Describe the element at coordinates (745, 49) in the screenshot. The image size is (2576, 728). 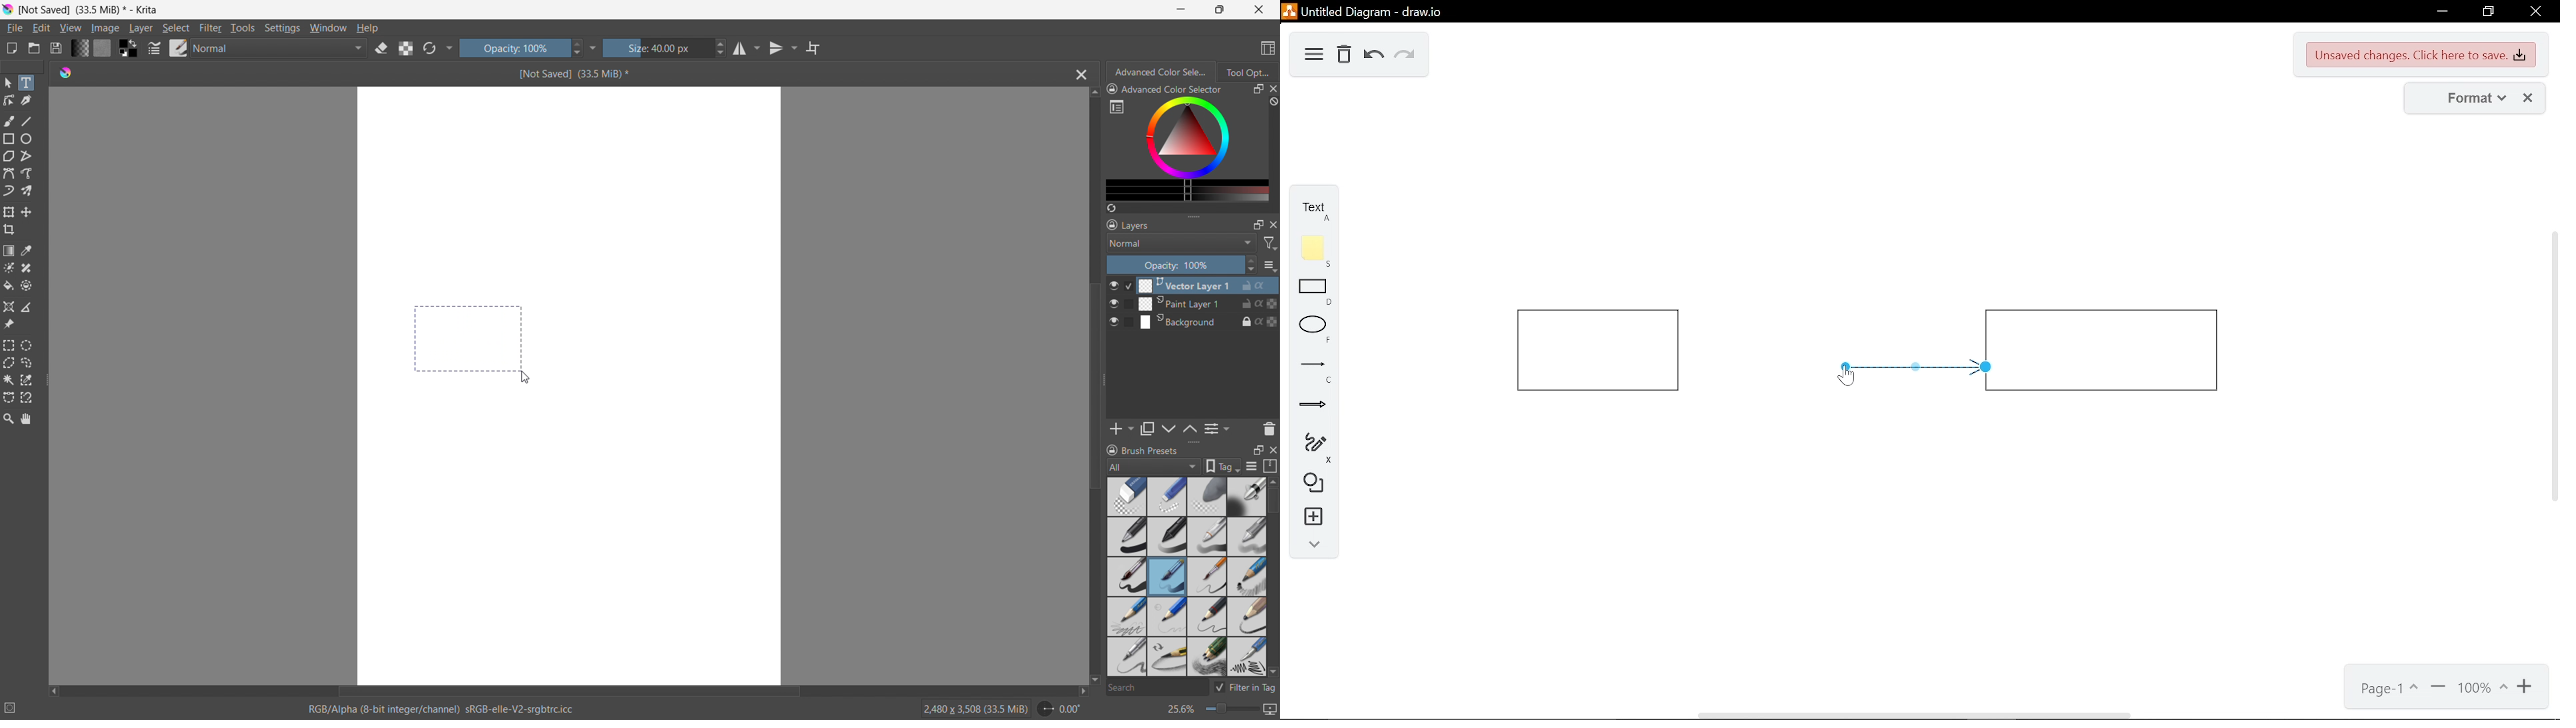
I see `horizontal mirror tool` at that location.